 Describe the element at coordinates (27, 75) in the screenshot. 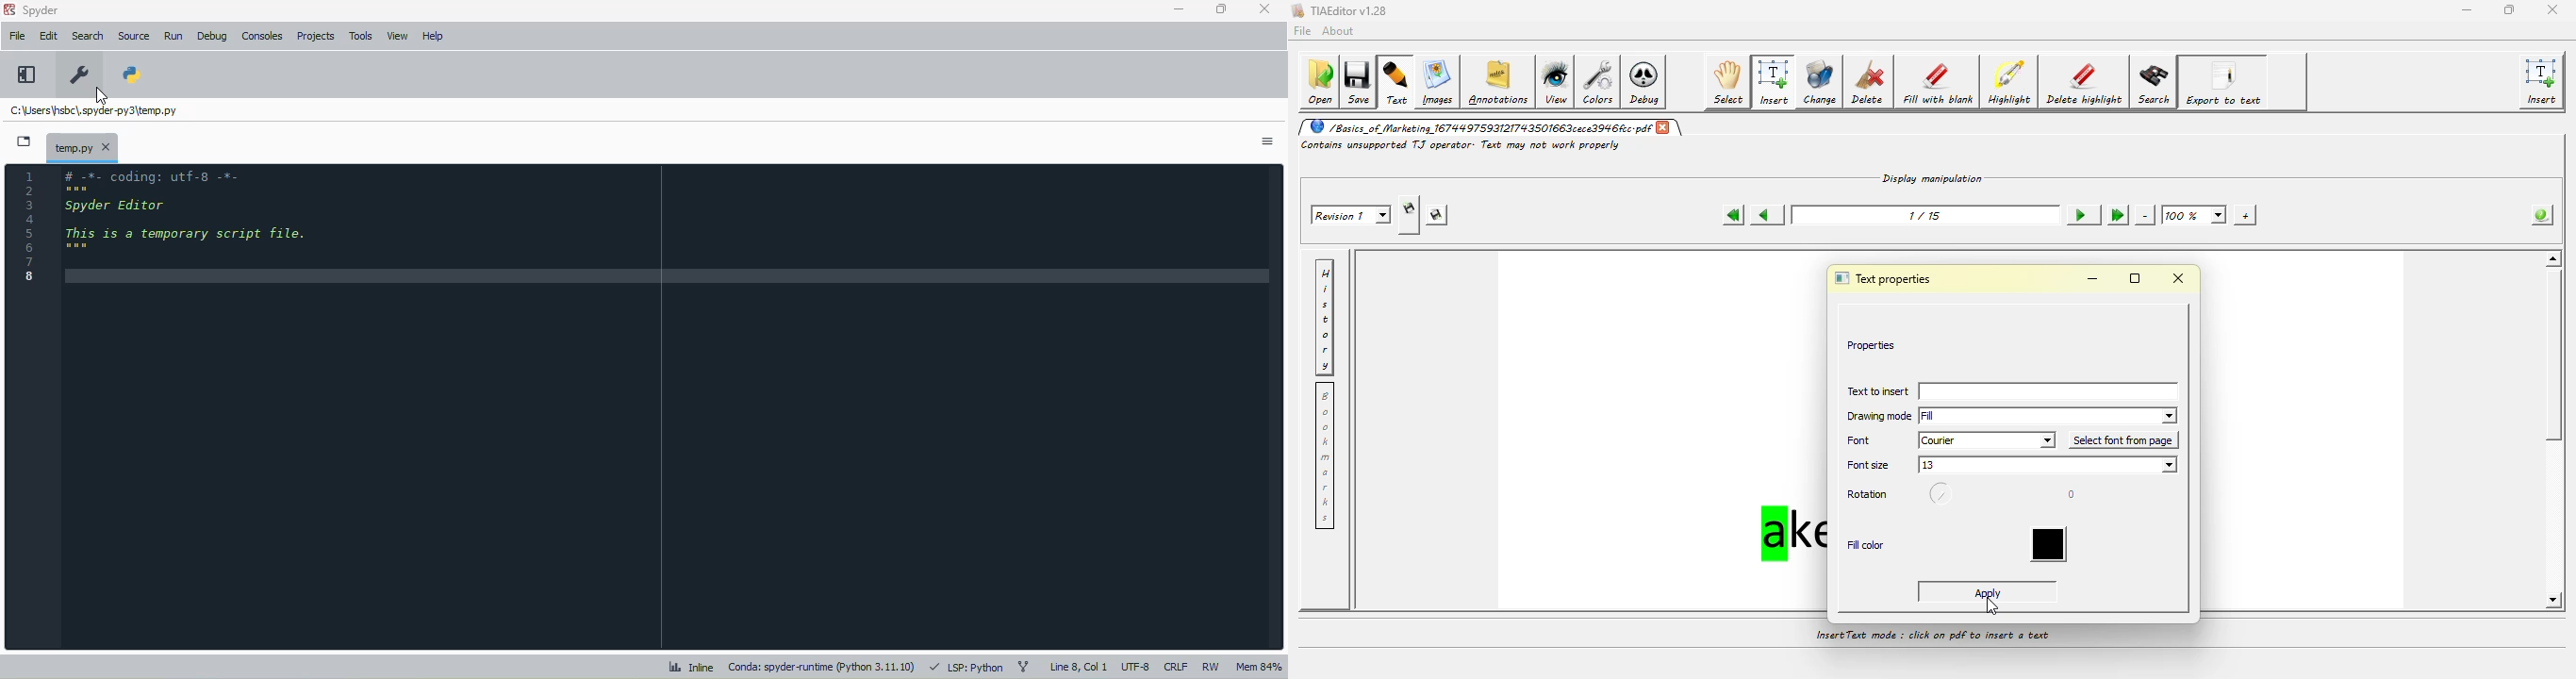

I see `maximize current pane` at that location.